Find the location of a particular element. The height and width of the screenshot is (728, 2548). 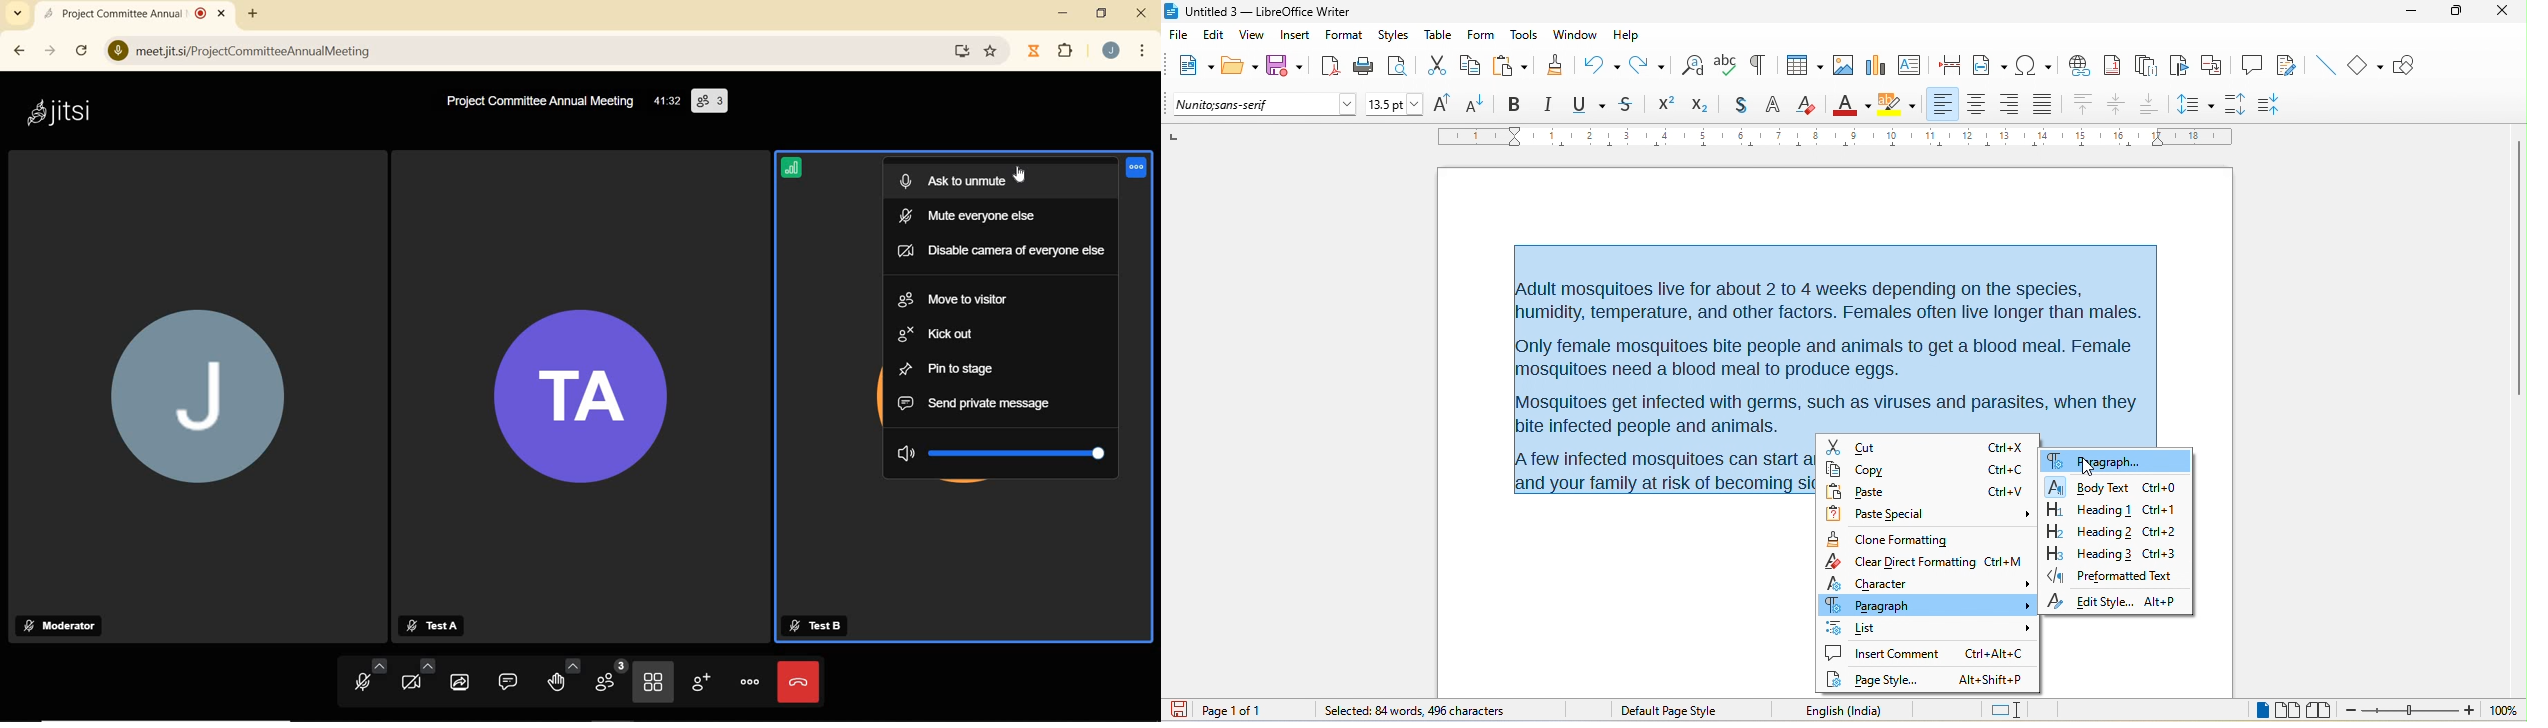

shortcut key is located at coordinates (2007, 491).